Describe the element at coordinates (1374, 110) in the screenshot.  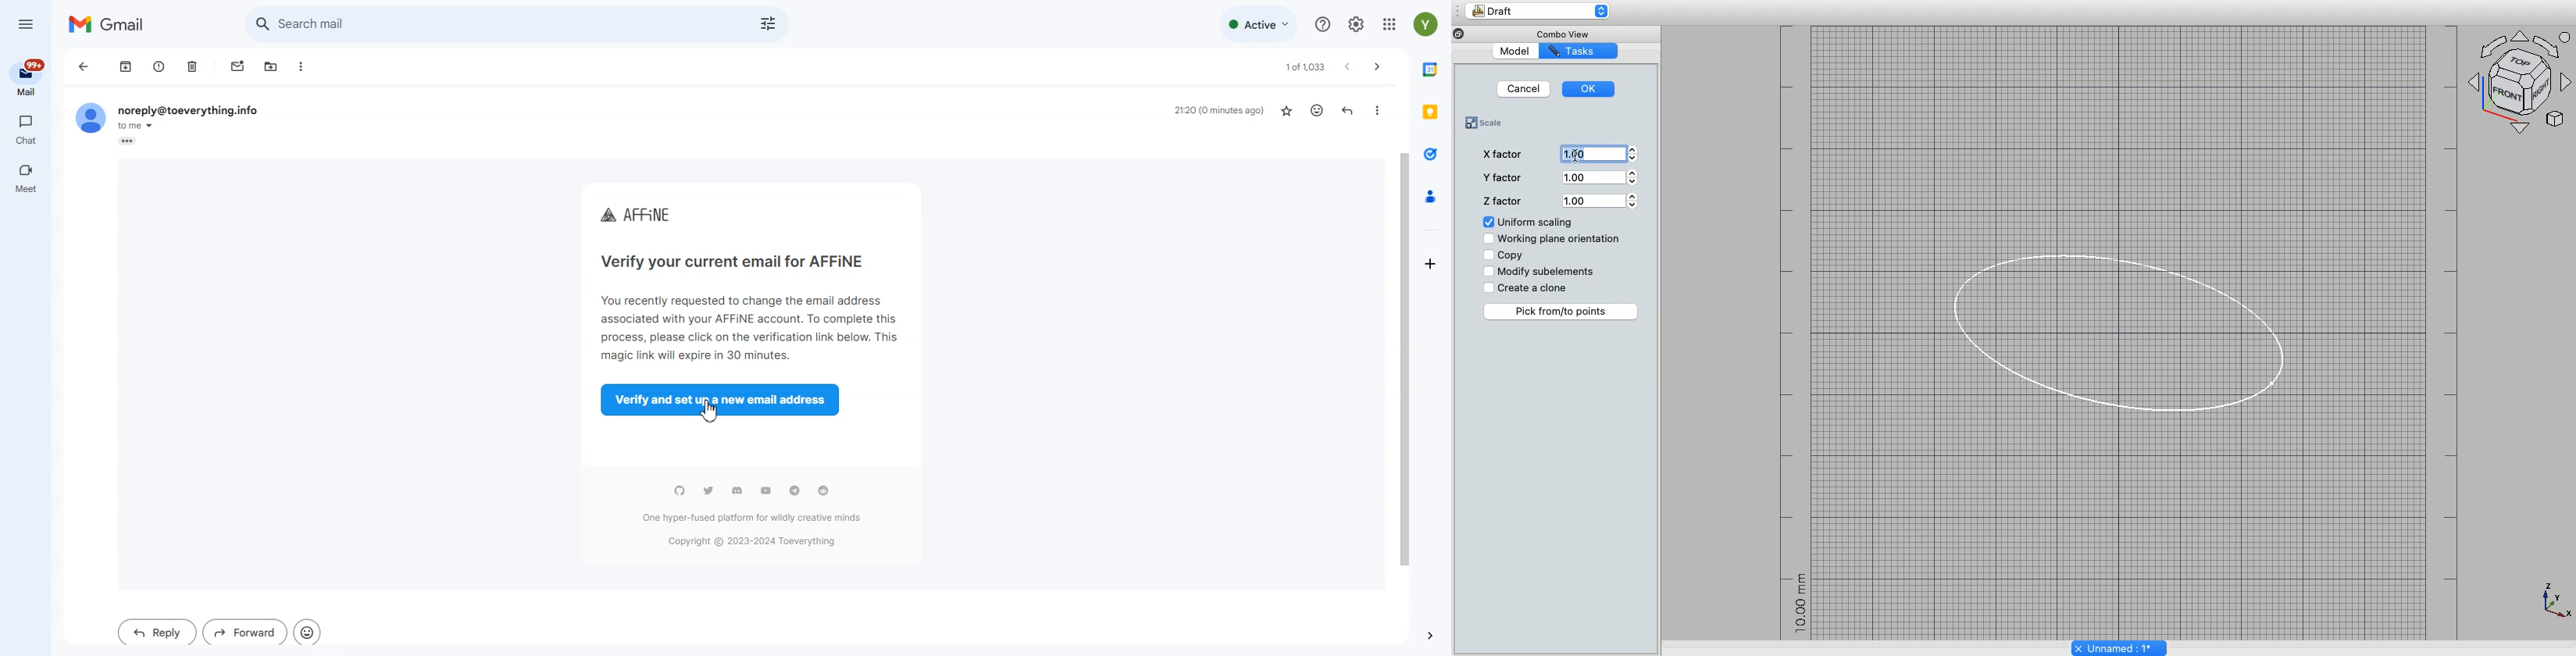
I see `More` at that location.